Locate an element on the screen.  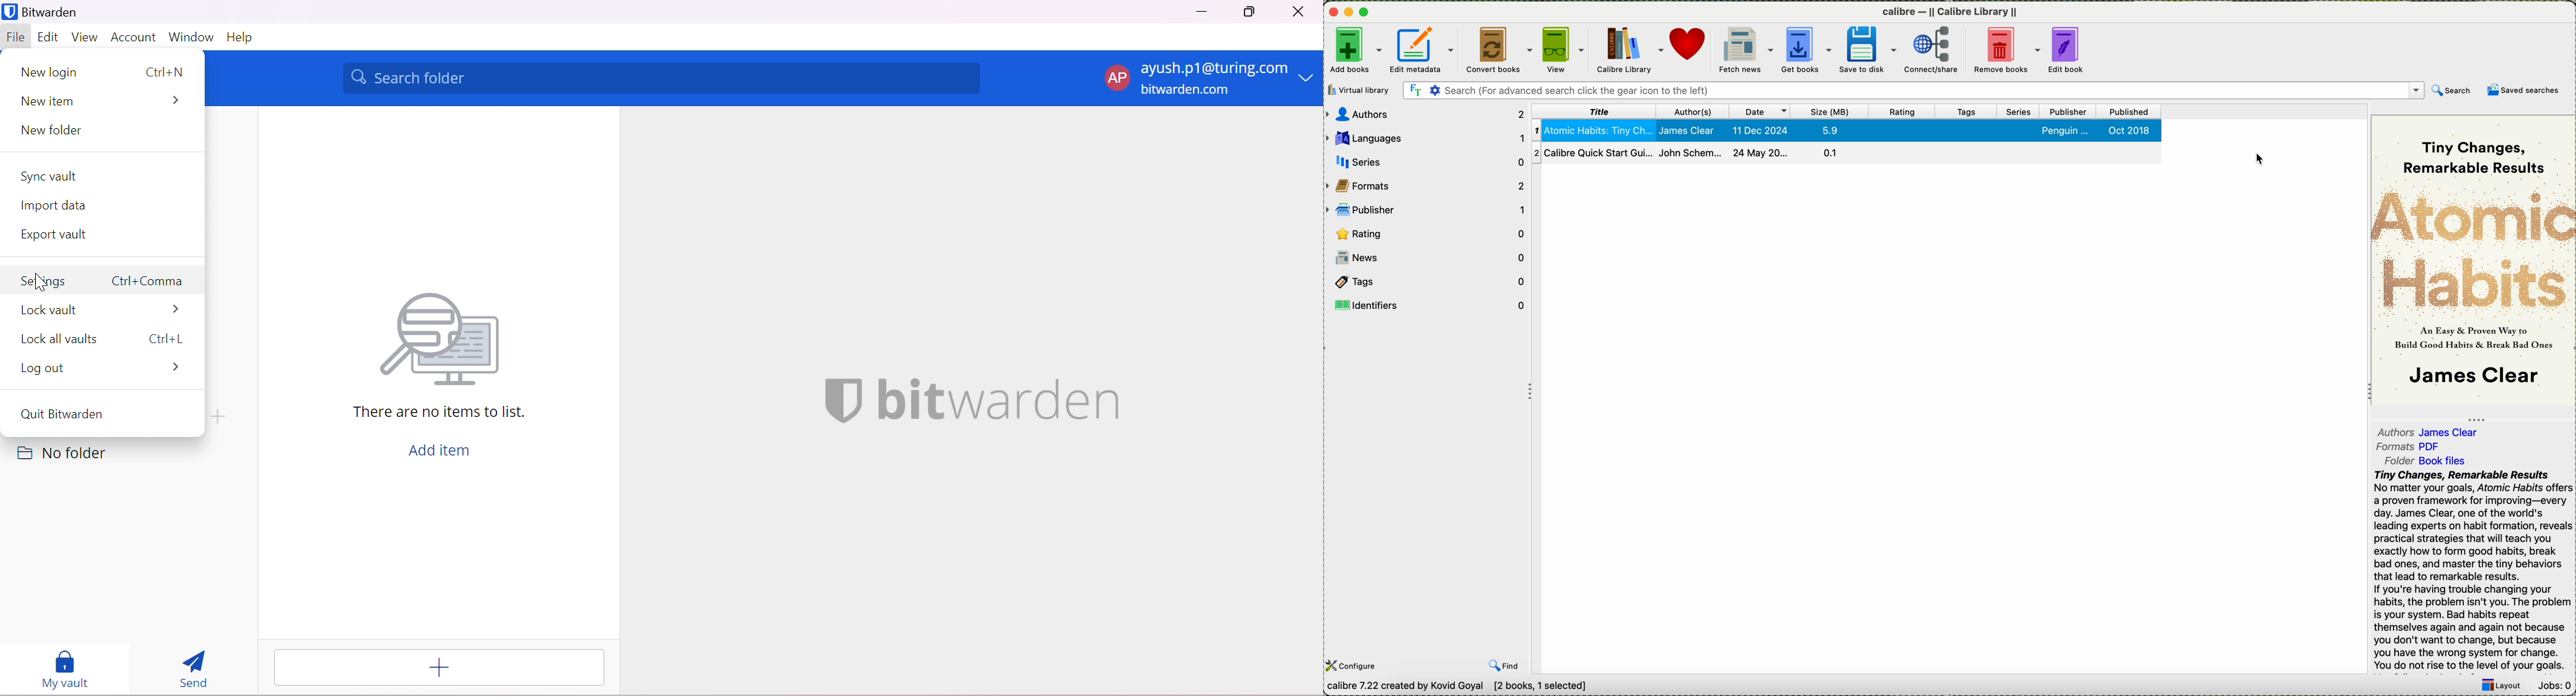
search bar is located at coordinates (1913, 90).